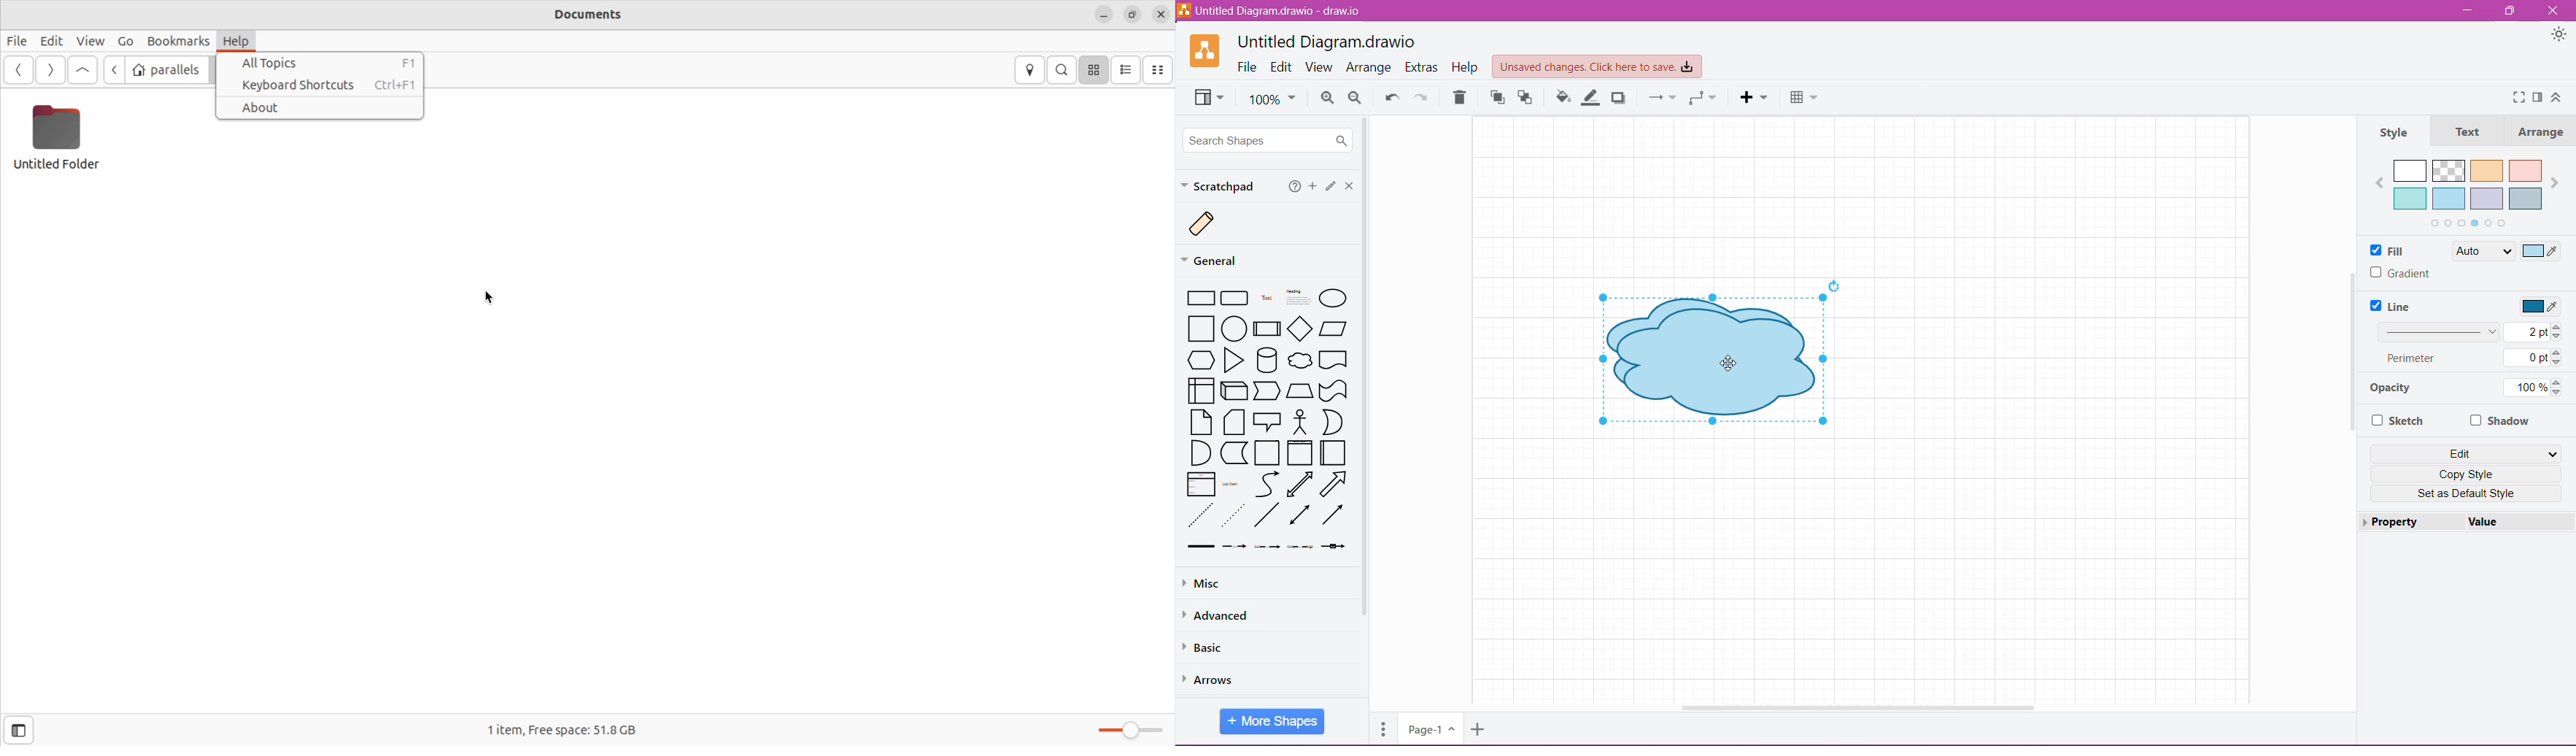 The image size is (2576, 756). Describe the element at coordinates (1563, 98) in the screenshot. I see `Fill Color` at that location.